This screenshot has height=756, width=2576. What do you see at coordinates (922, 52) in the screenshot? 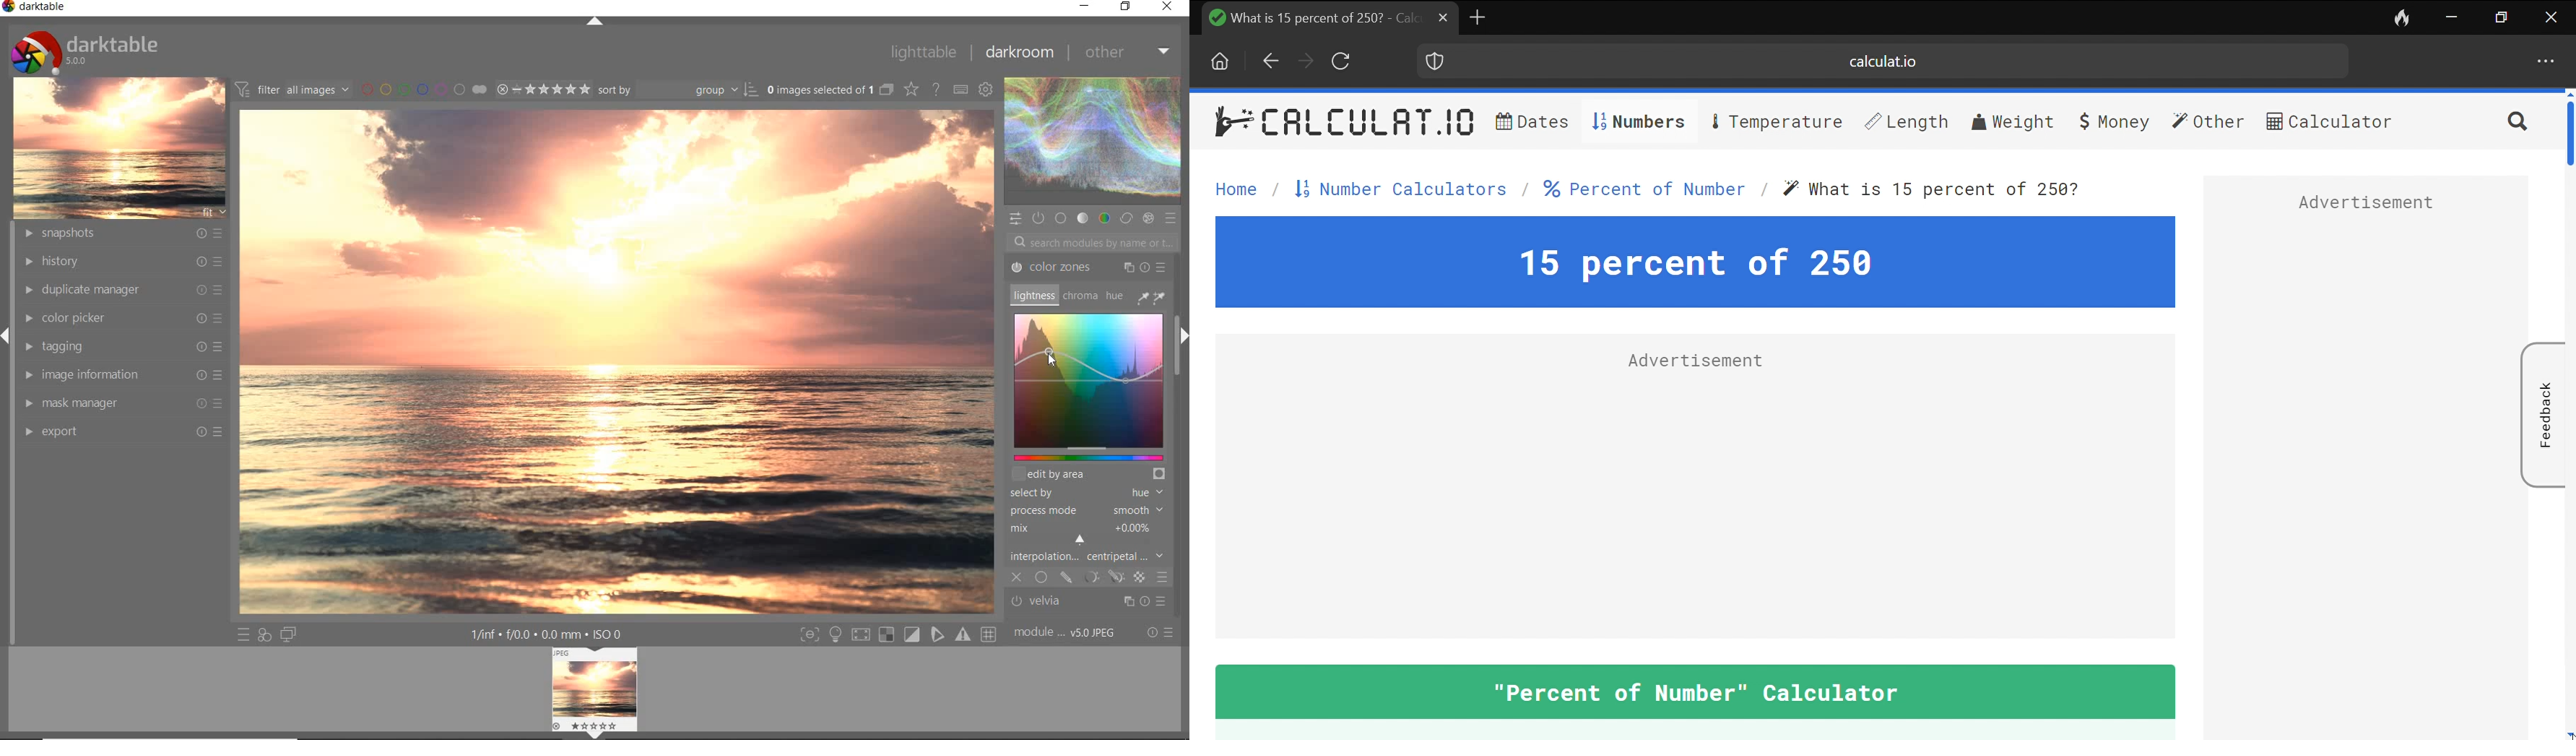
I see `lighttable` at bounding box center [922, 52].